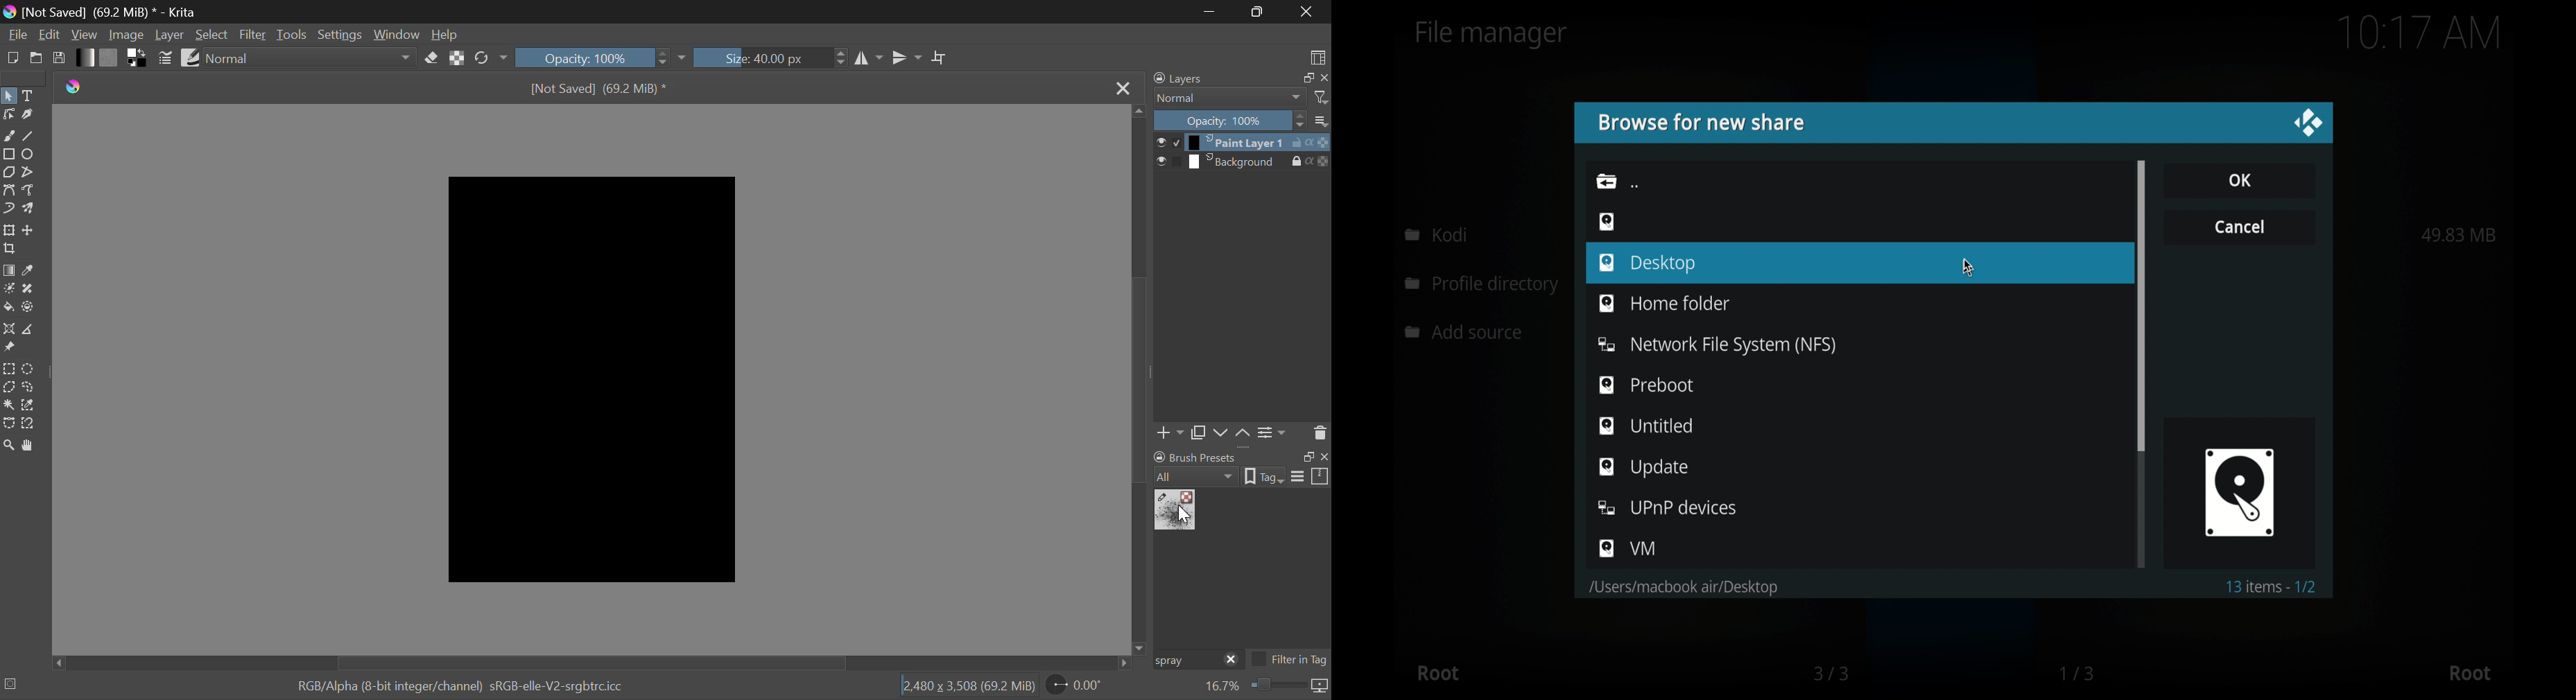 The width and height of the screenshot is (2576, 700). What do you see at coordinates (9, 137) in the screenshot?
I see `Freehand` at bounding box center [9, 137].